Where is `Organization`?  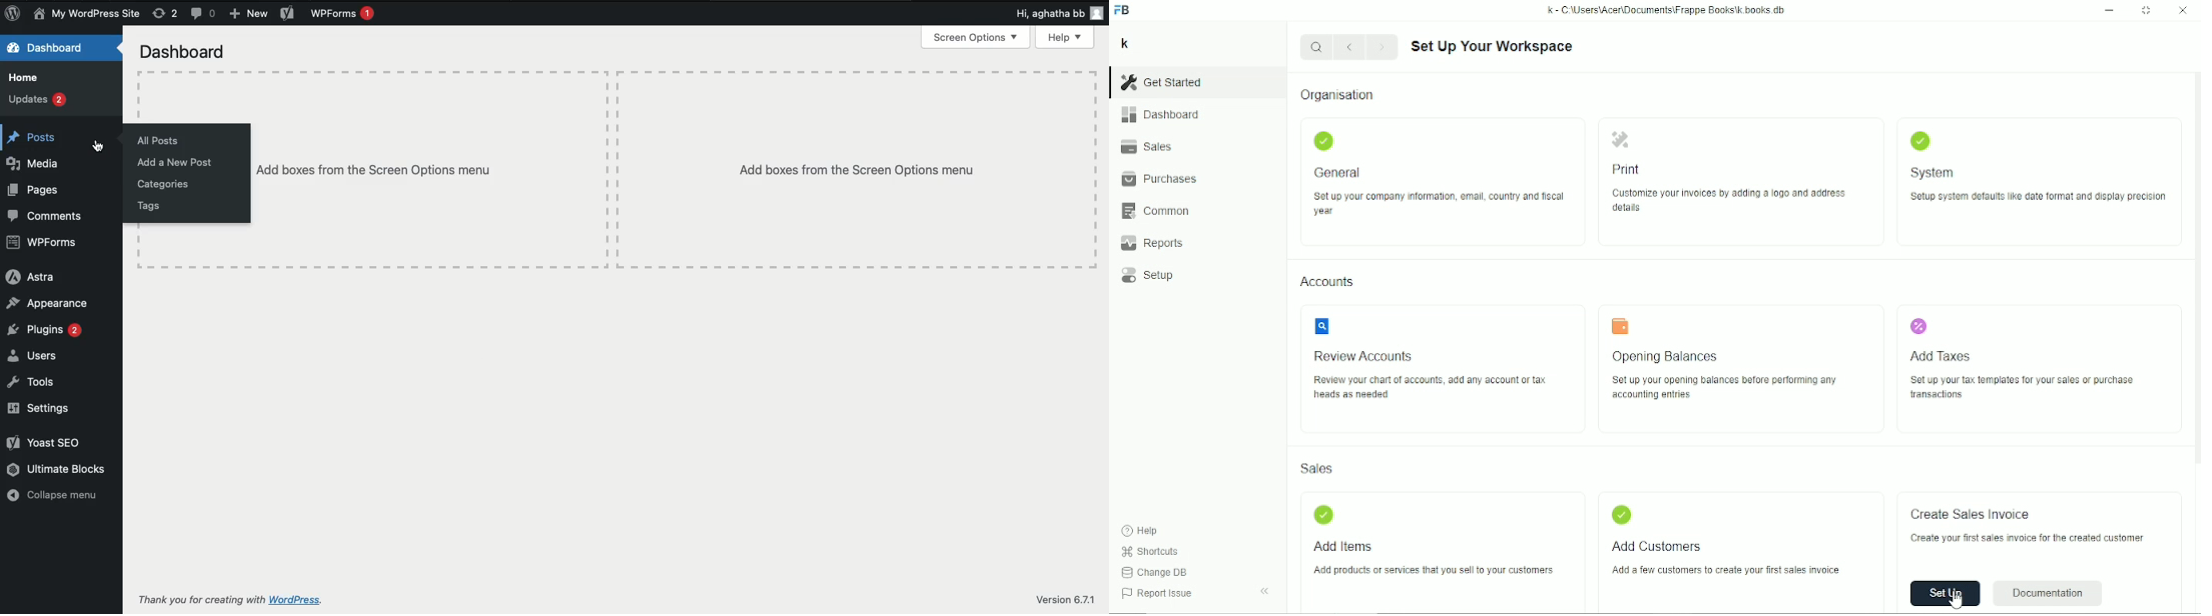
Organization is located at coordinates (1337, 96).